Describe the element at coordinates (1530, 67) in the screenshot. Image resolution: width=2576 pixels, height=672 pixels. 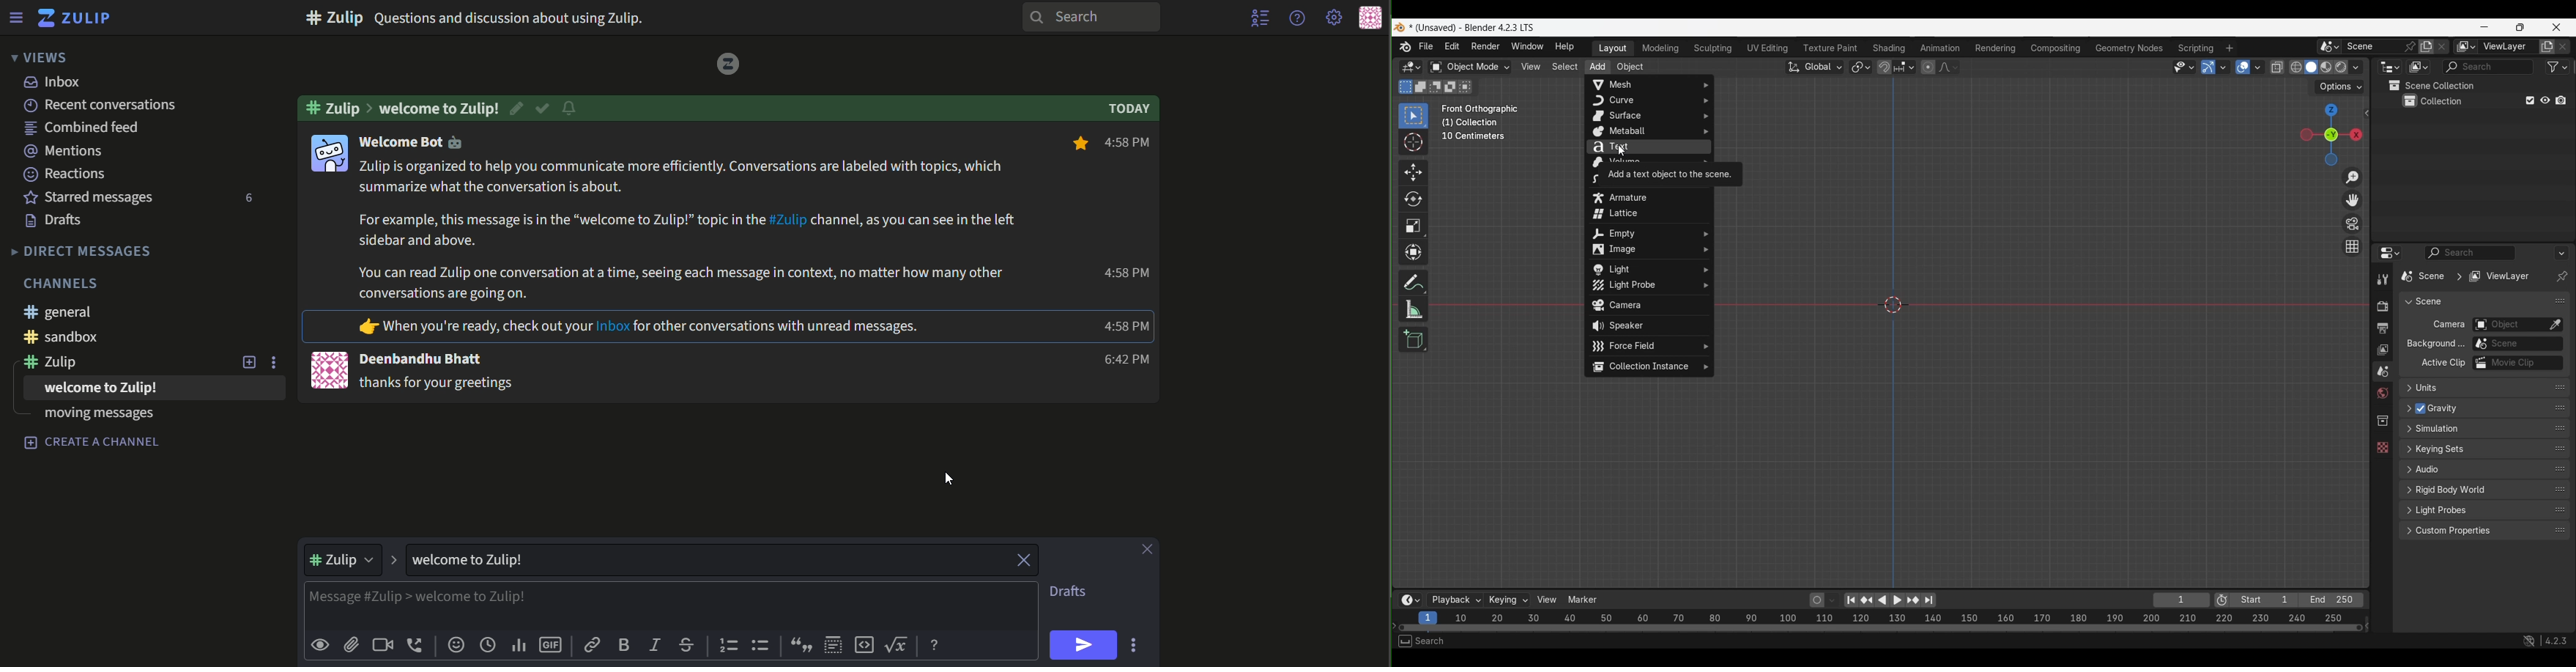
I see `View menu` at that location.